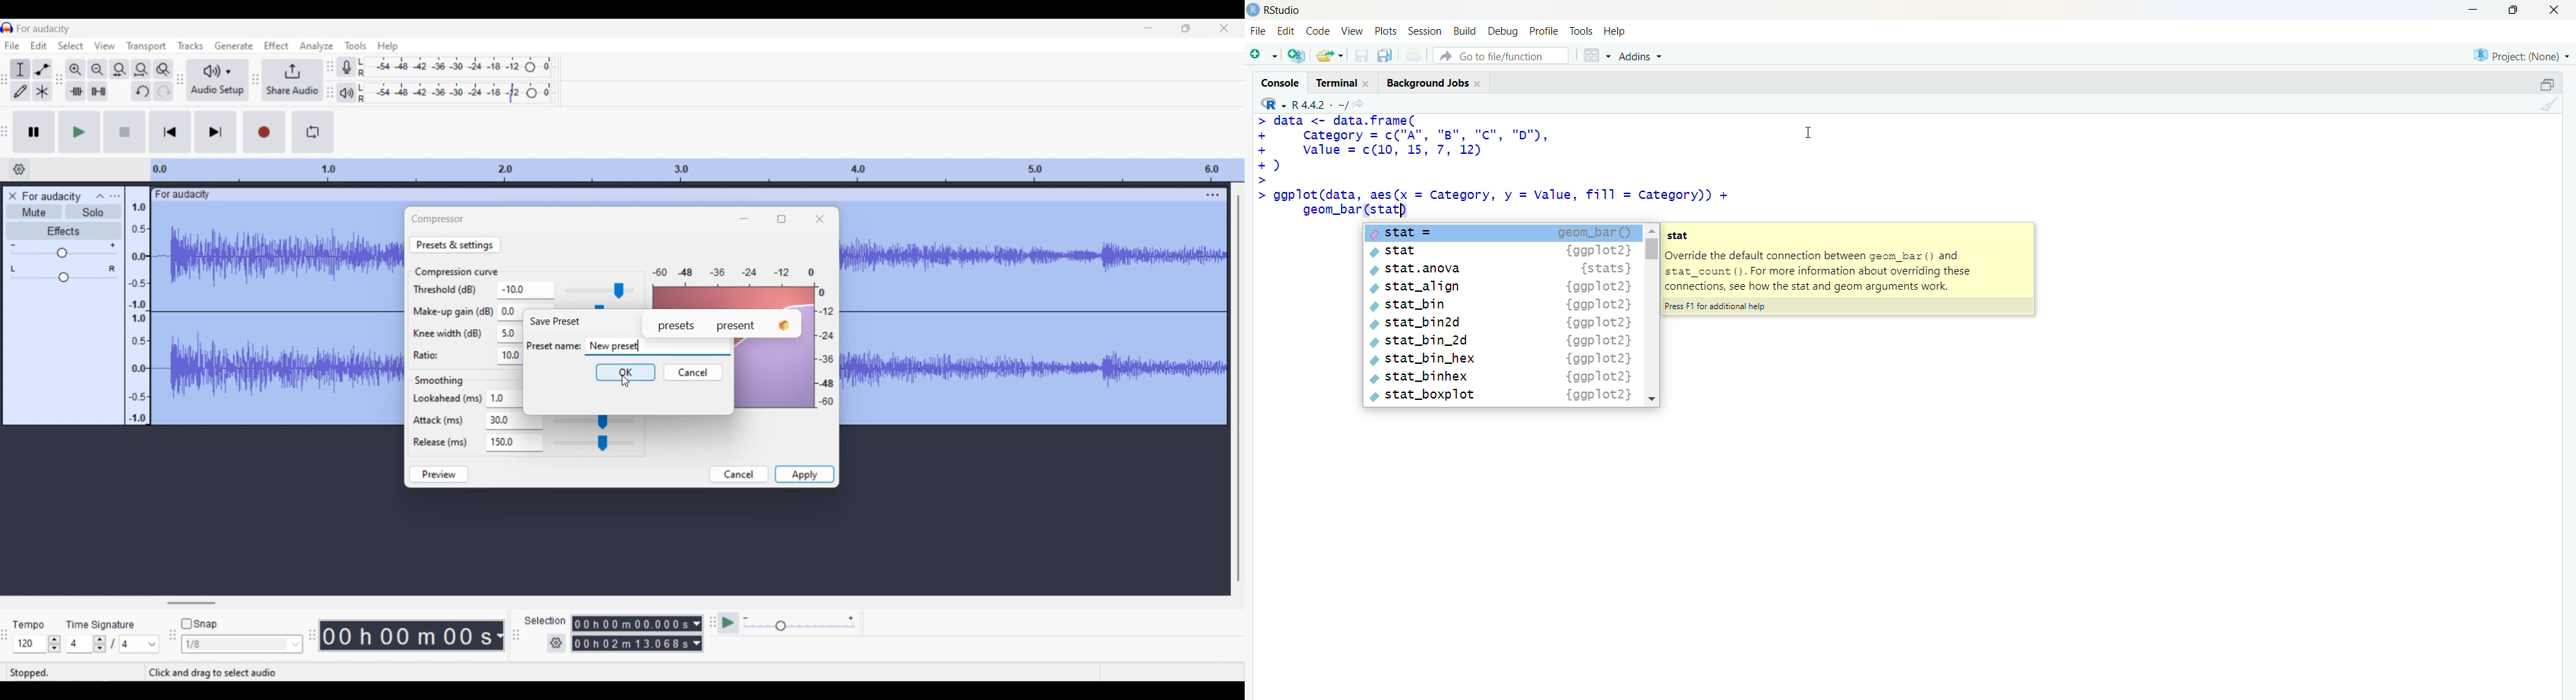 This screenshot has height=700, width=2576. What do you see at coordinates (1510, 315) in the screenshot?
I see `suggested -- (SEIBE GRLHO0¢ stat {ogplot2}¢ stat.anova {stats}¢ stat_align {ggpTlot2}¢ stat_bin {ggplot2}¢ stat_bin2d {ggpTlot2}¢ stat_bin_2d {ggpTlot2}¢ stat_bin_hex {ggplot2}¢ stat_binhex {ggplot2}# stat_boxplot {ogpTlot2}` at bounding box center [1510, 315].